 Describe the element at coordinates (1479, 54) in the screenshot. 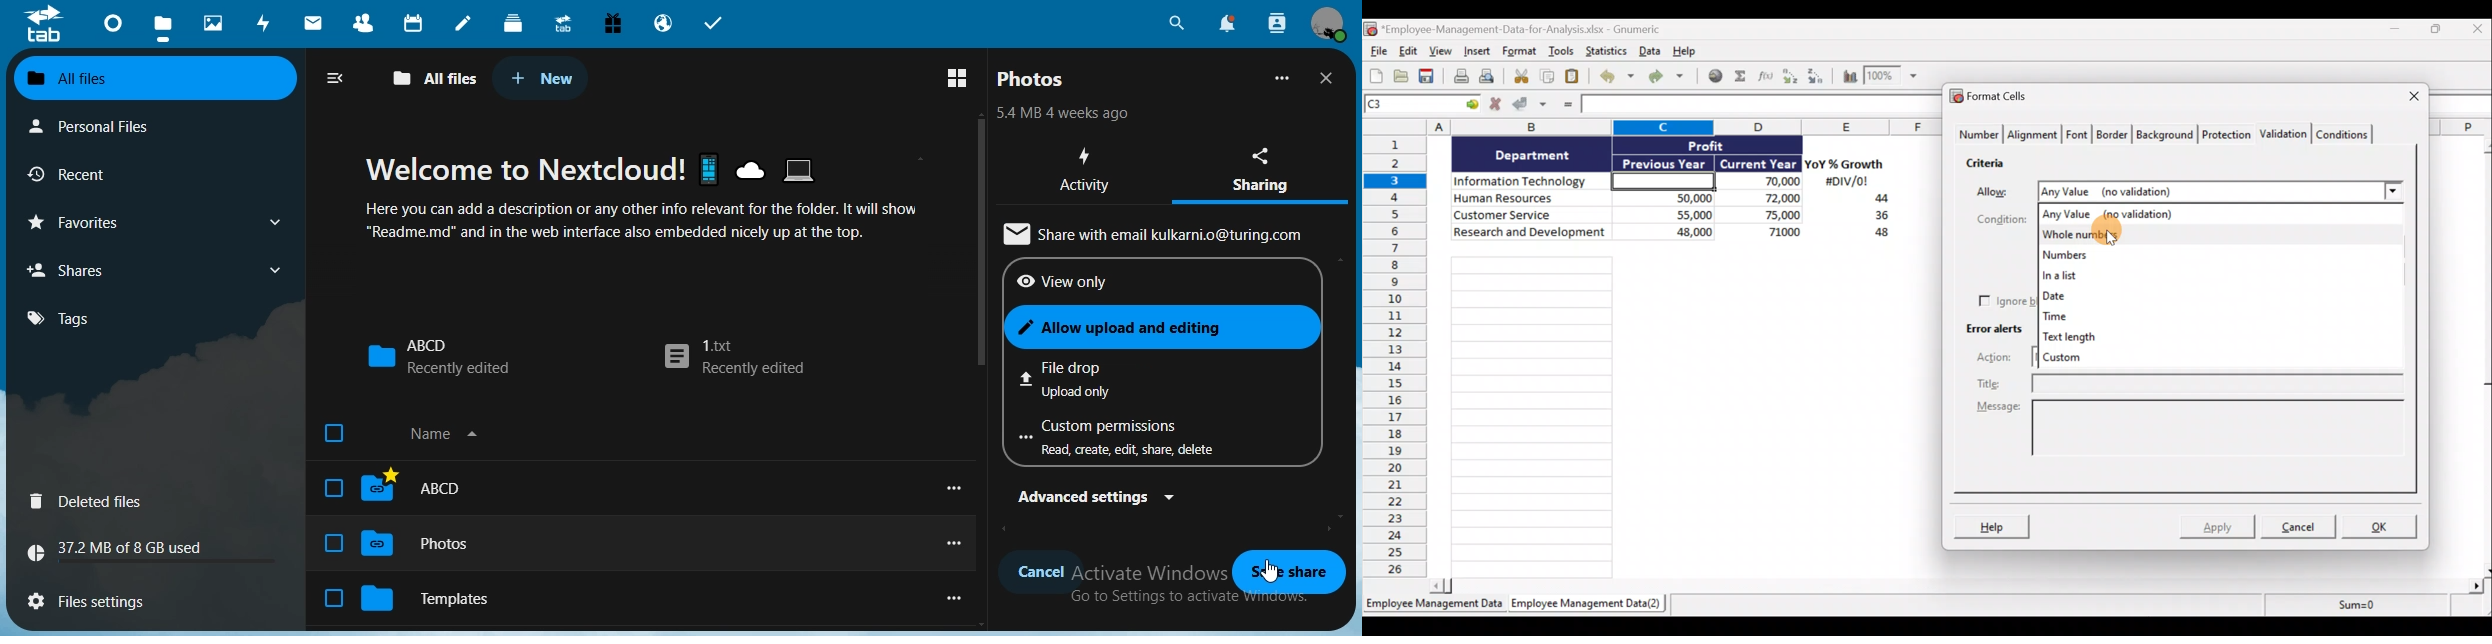

I see `Insert` at that location.